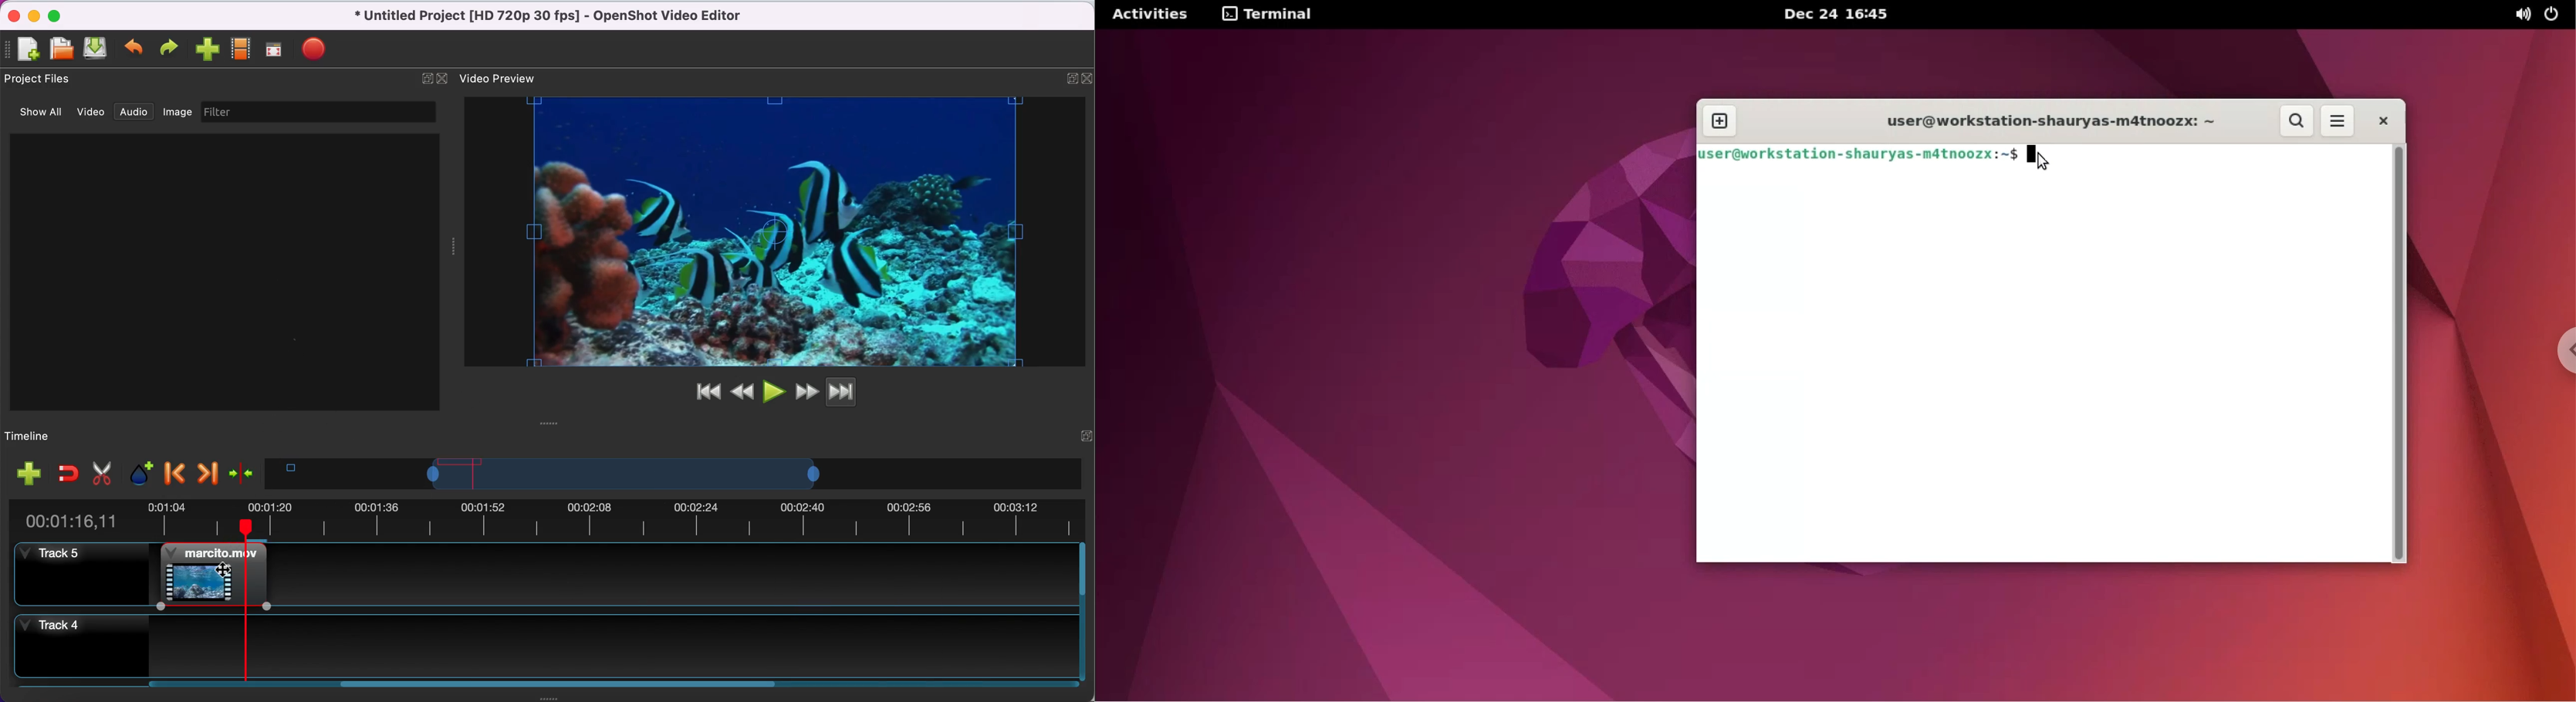 The image size is (2576, 728). I want to click on Cursor, so click(226, 570).